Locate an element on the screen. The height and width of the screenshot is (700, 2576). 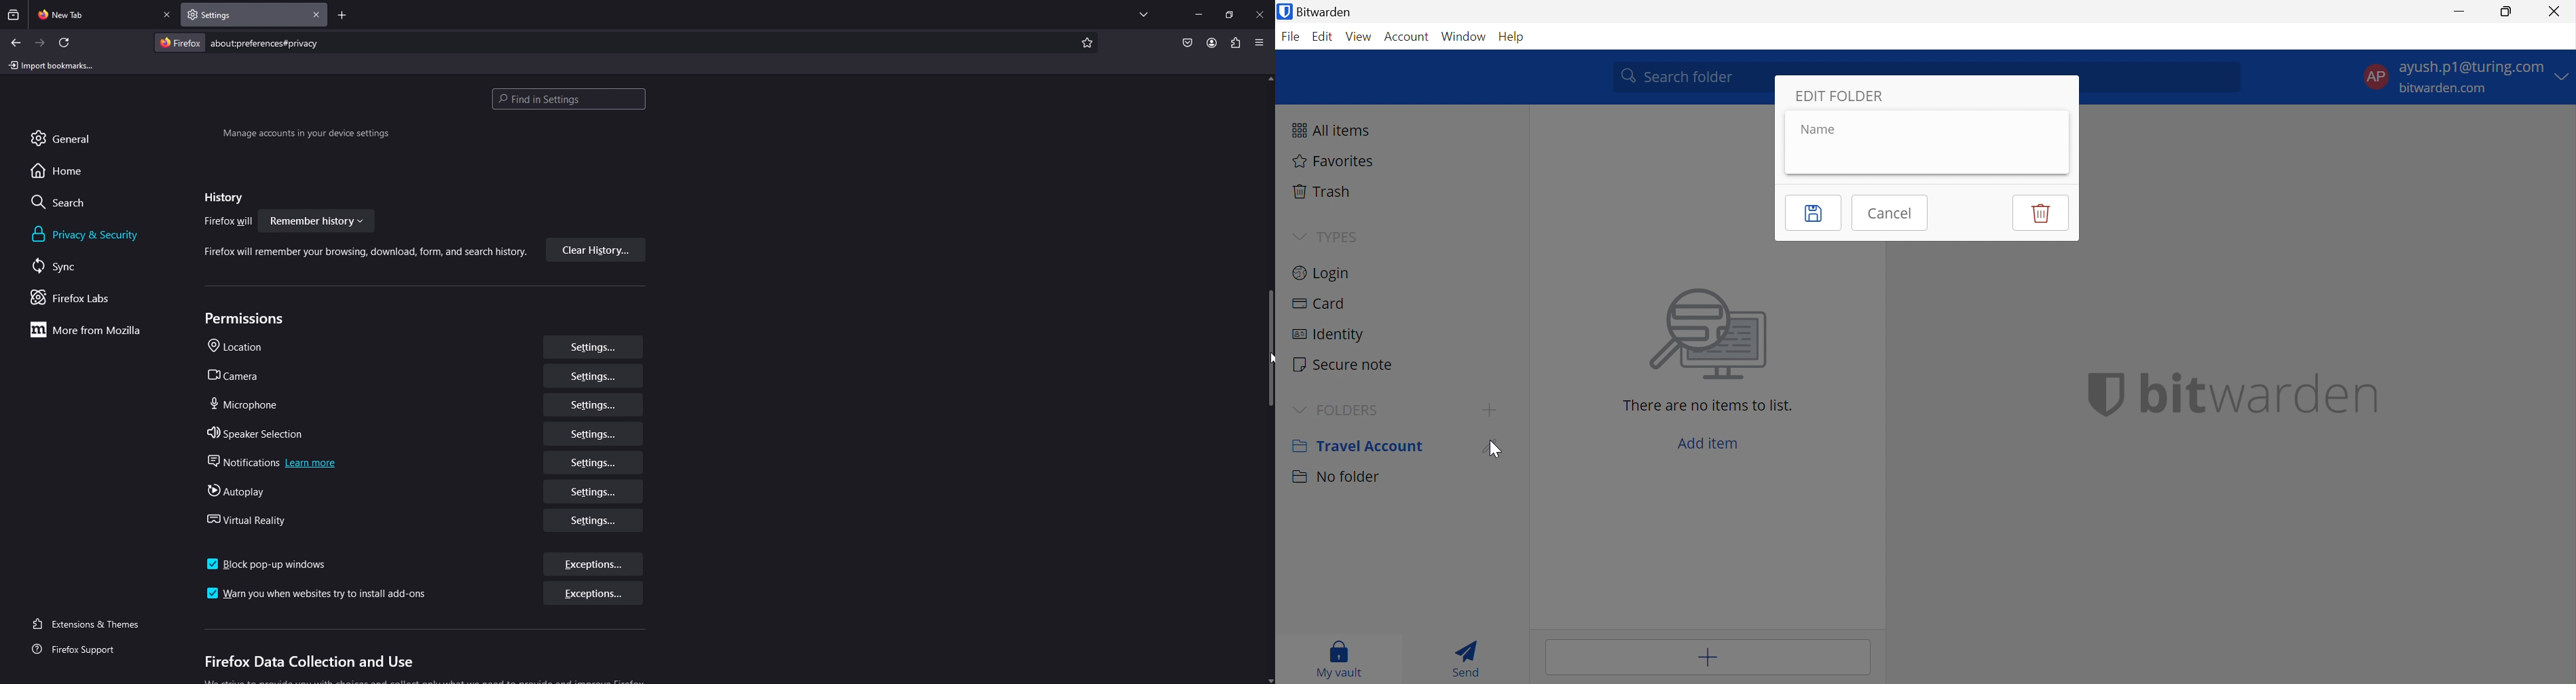
refresh is located at coordinates (64, 43).